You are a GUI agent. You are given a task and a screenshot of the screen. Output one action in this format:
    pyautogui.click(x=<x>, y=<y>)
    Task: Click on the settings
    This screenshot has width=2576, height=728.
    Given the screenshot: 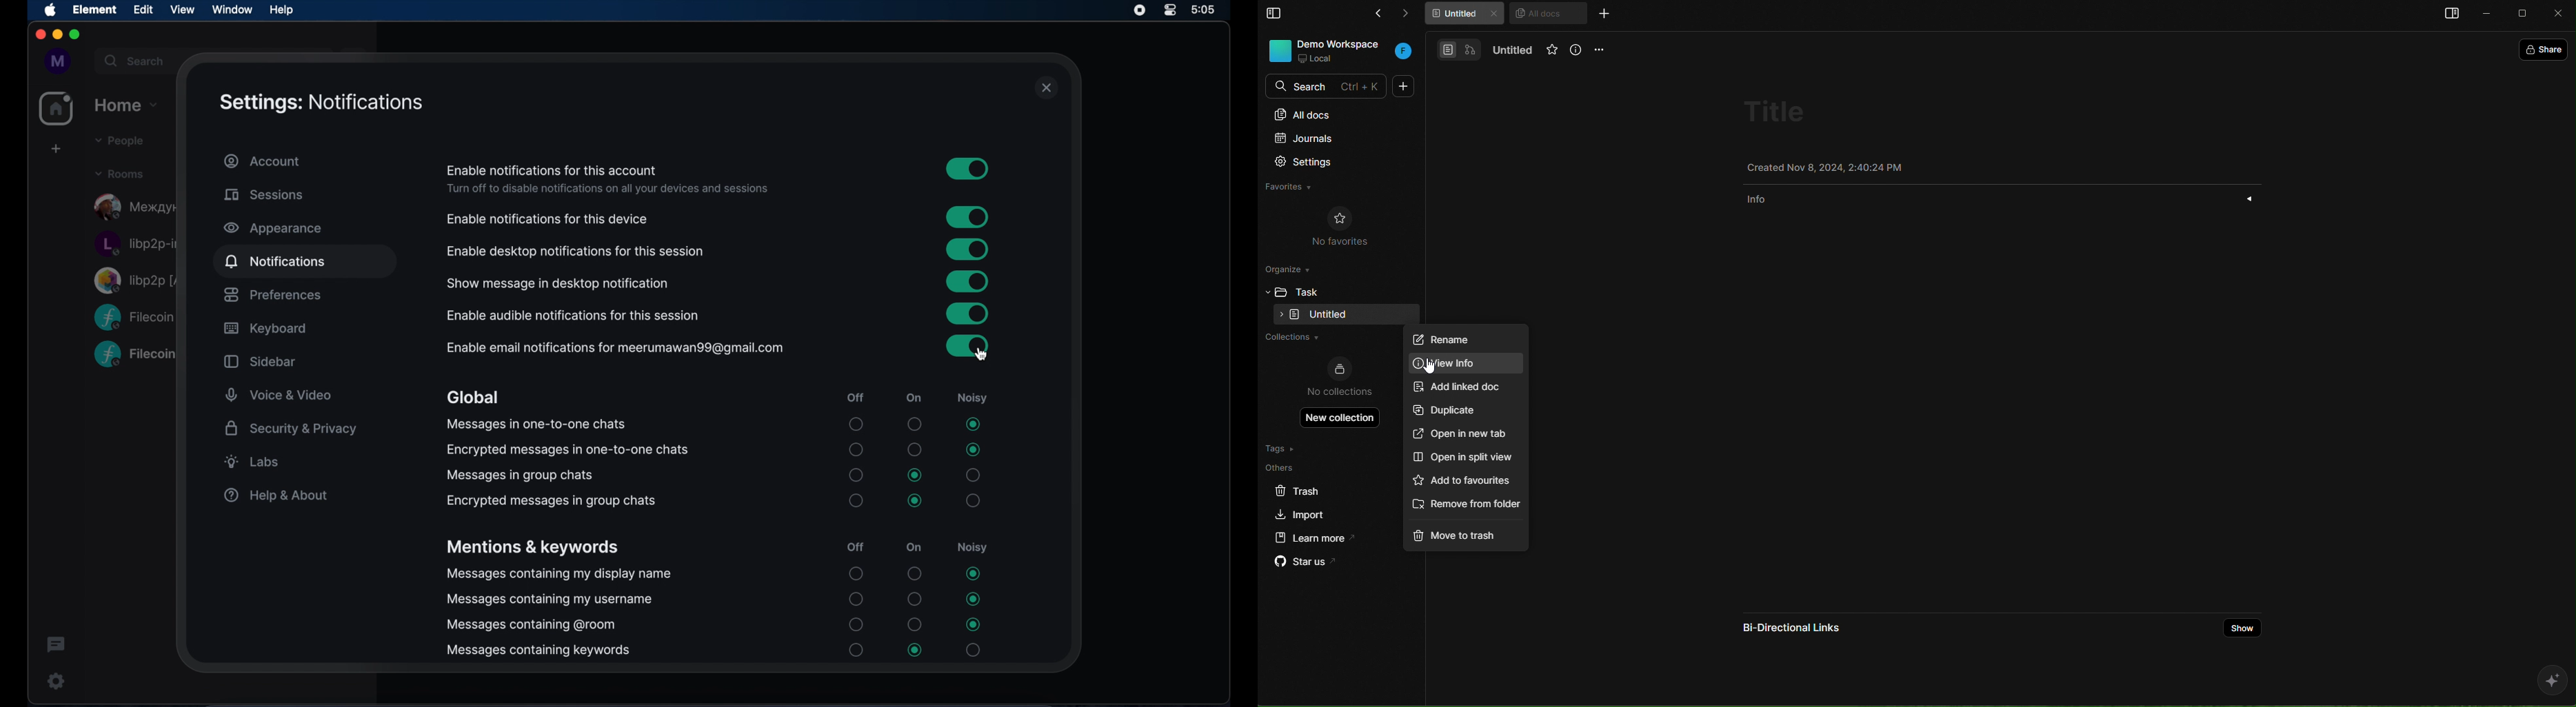 What is the action you would take?
    pyautogui.click(x=1333, y=163)
    